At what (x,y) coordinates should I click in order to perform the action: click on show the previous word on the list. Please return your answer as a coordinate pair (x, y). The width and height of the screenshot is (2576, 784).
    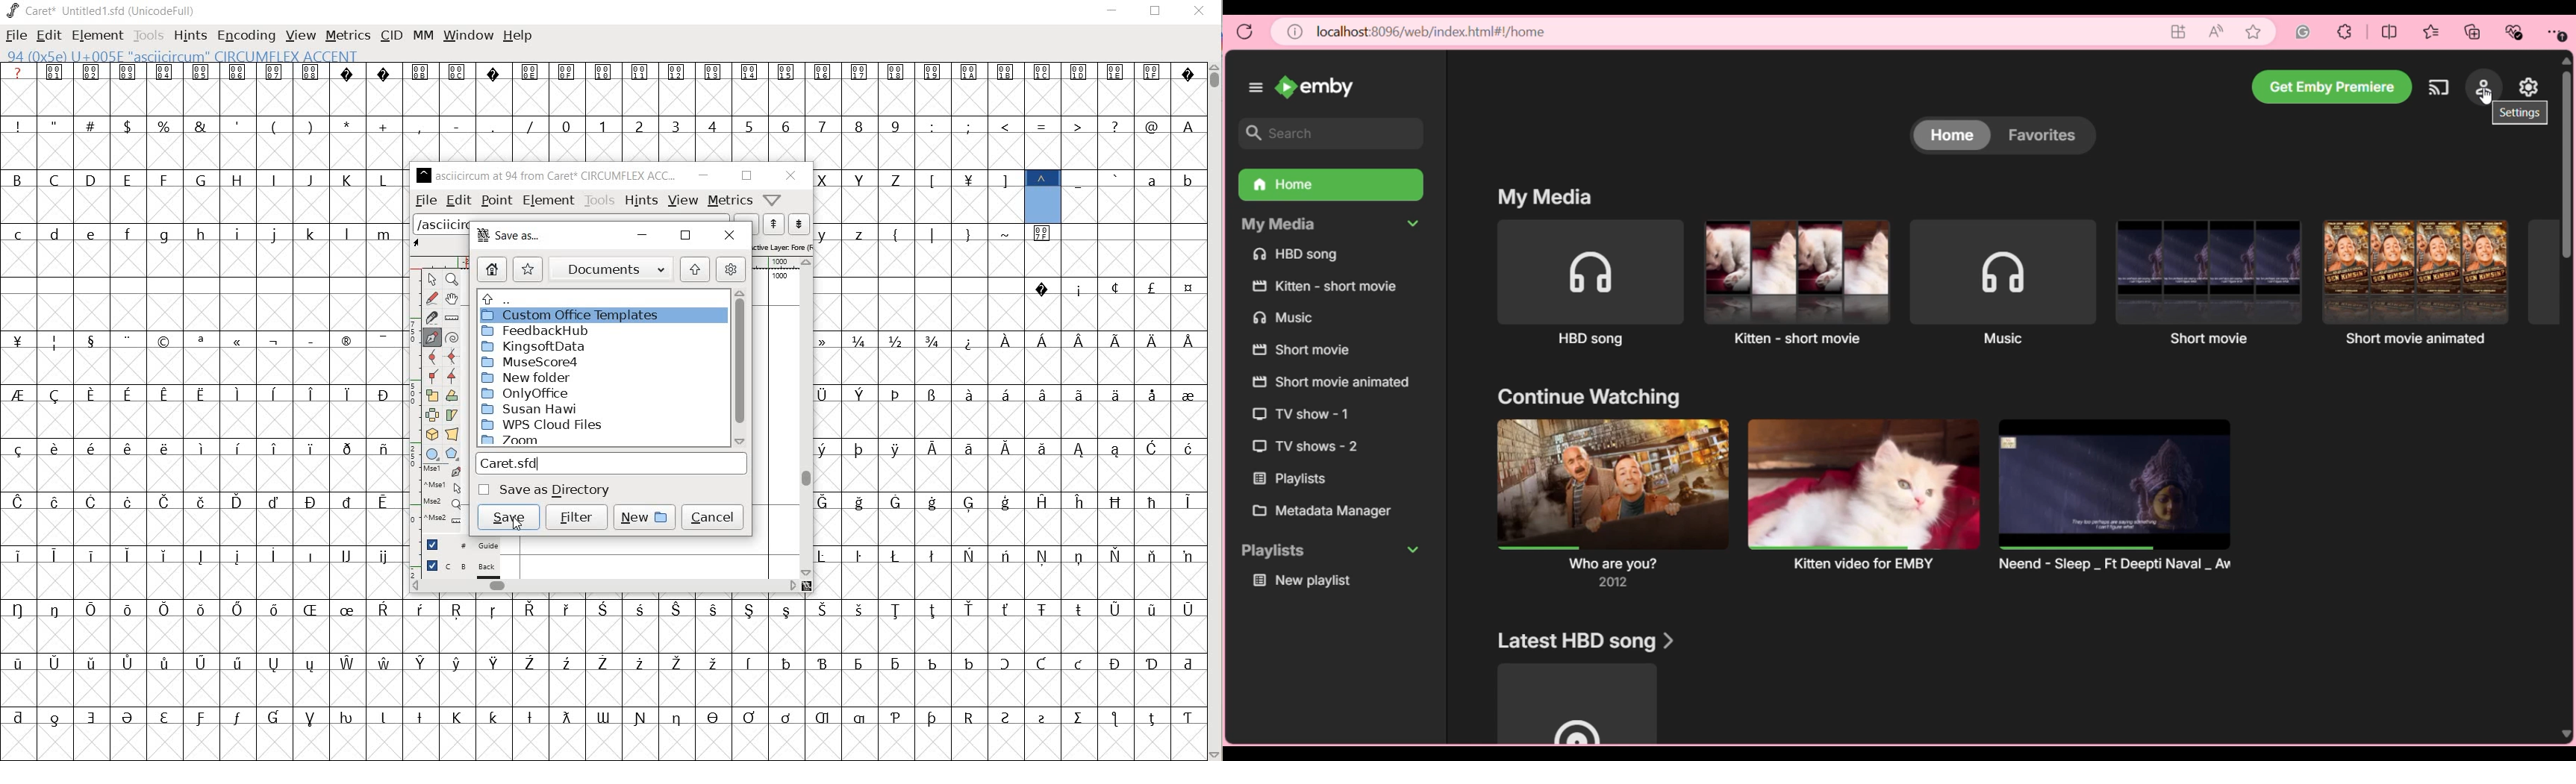
    Looking at the image, I should click on (798, 223).